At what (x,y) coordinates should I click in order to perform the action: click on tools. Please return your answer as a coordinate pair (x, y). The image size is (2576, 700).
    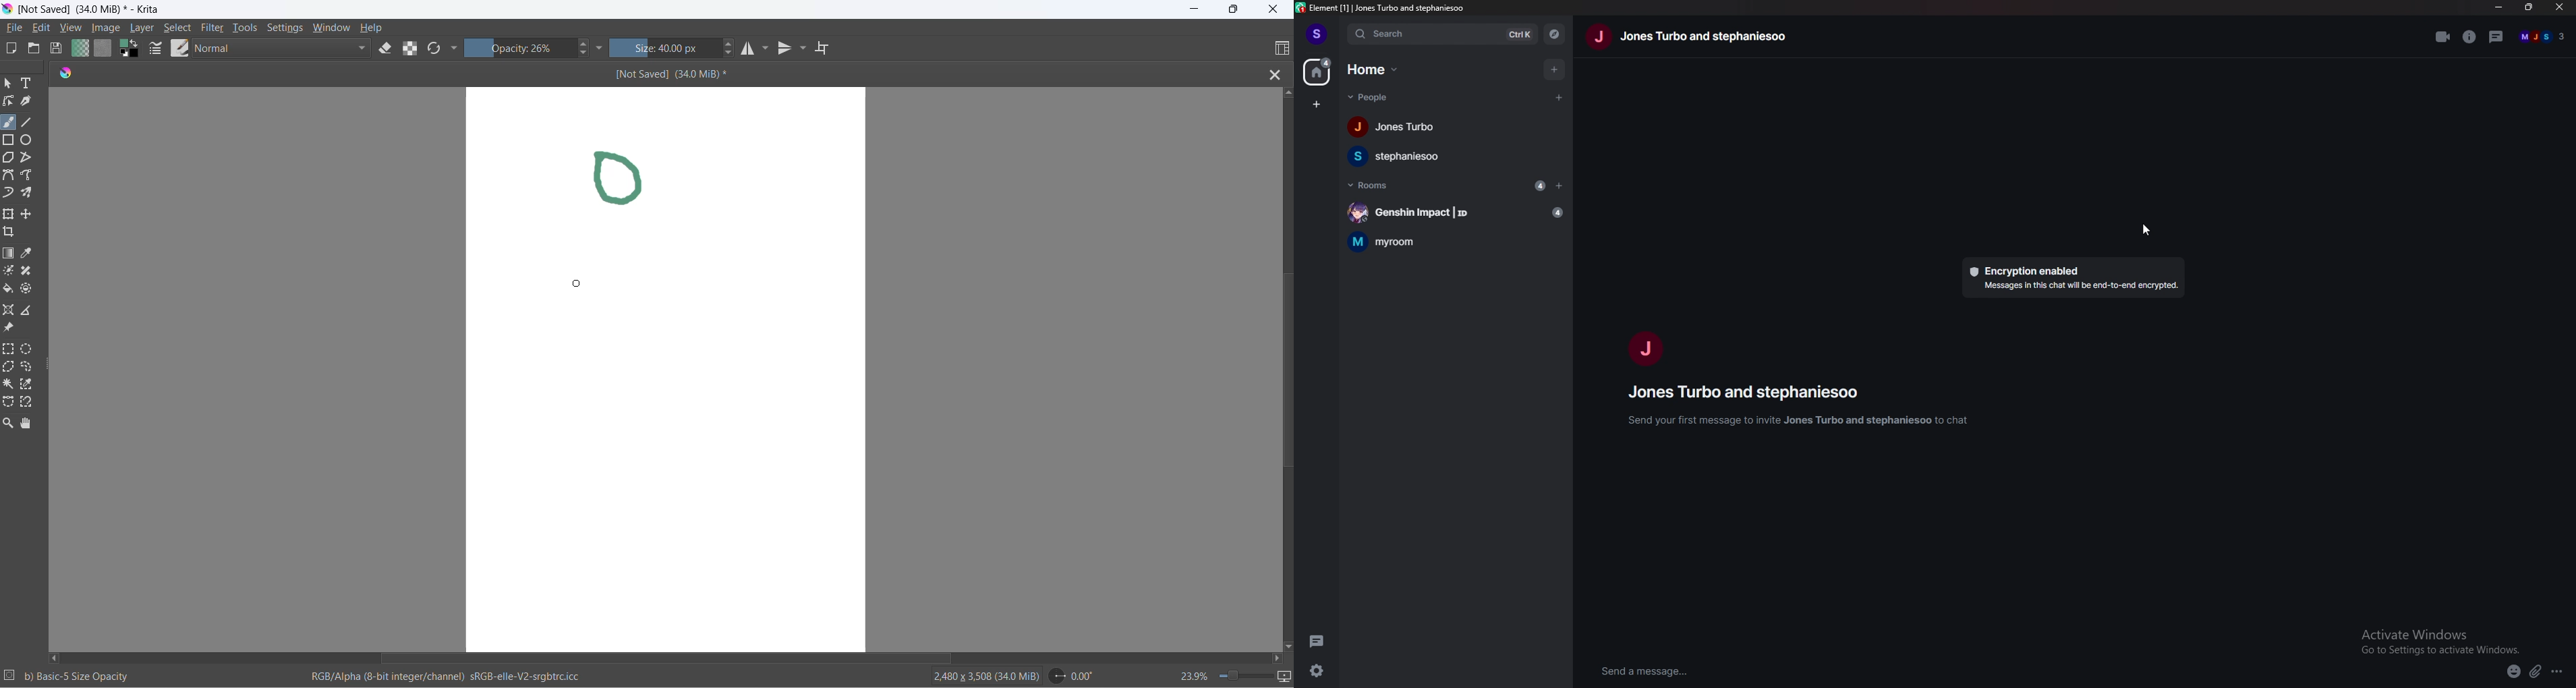
    Looking at the image, I should click on (246, 28).